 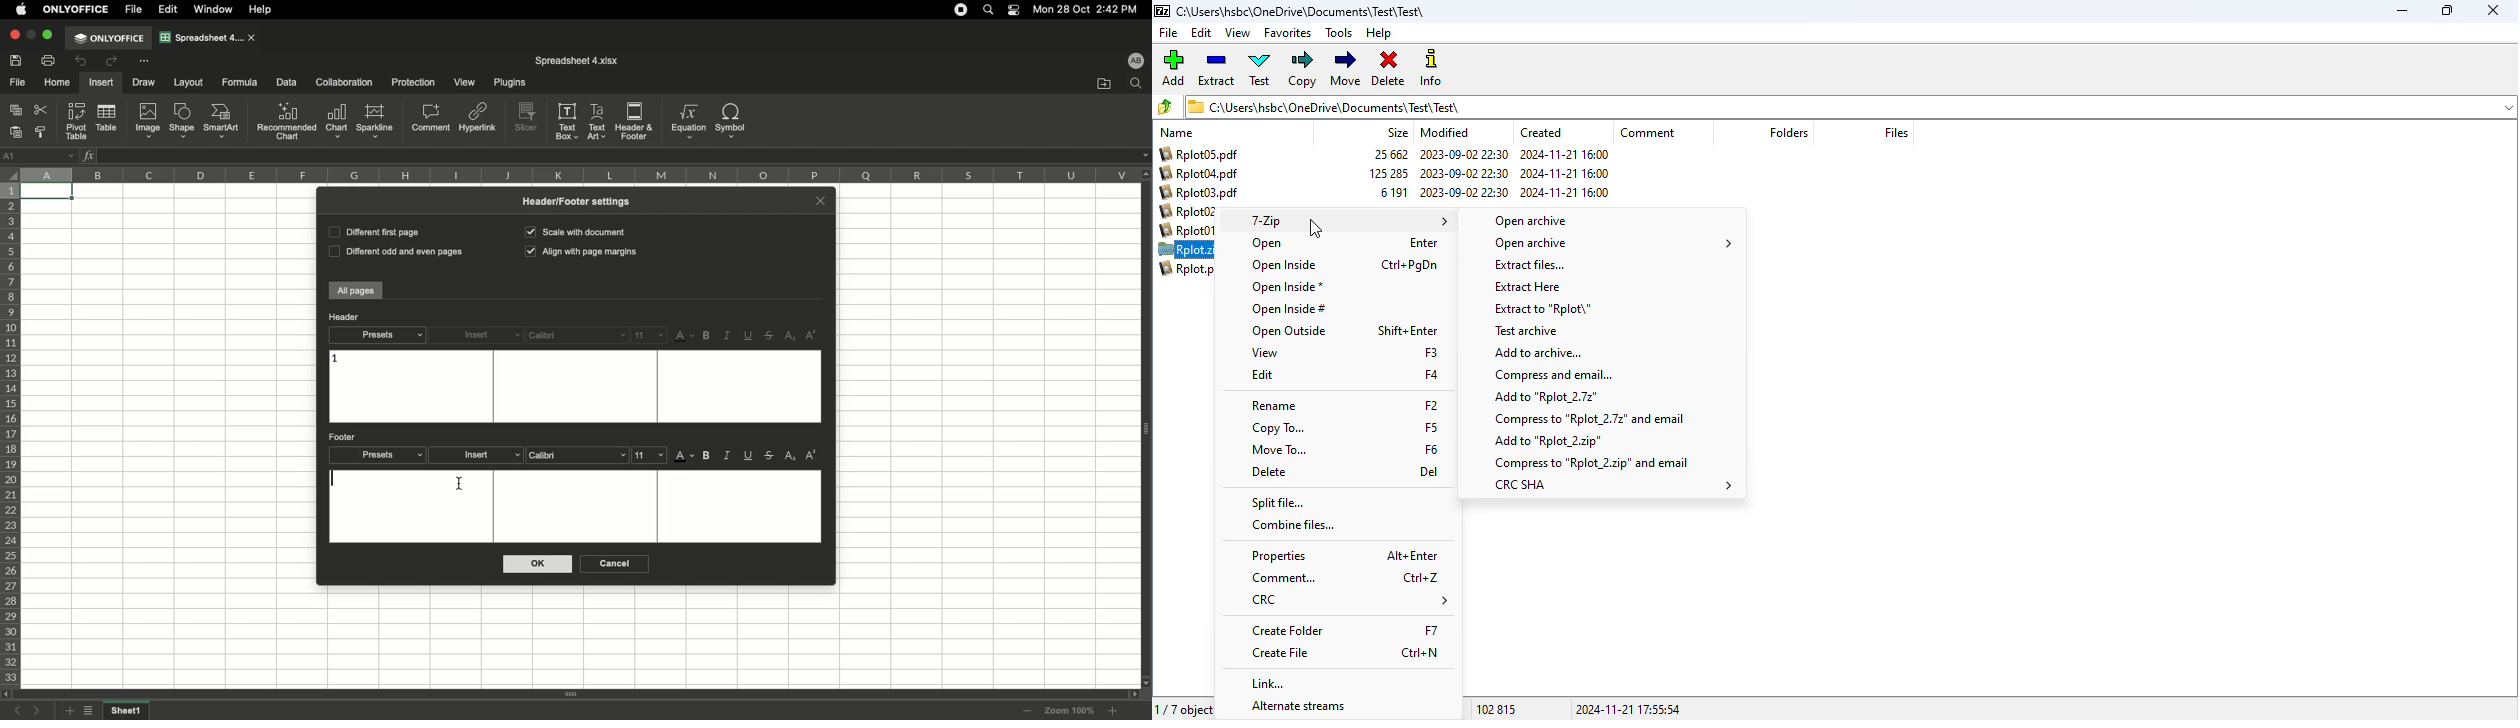 I want to click on Name manager, so click(x=40, y=154).